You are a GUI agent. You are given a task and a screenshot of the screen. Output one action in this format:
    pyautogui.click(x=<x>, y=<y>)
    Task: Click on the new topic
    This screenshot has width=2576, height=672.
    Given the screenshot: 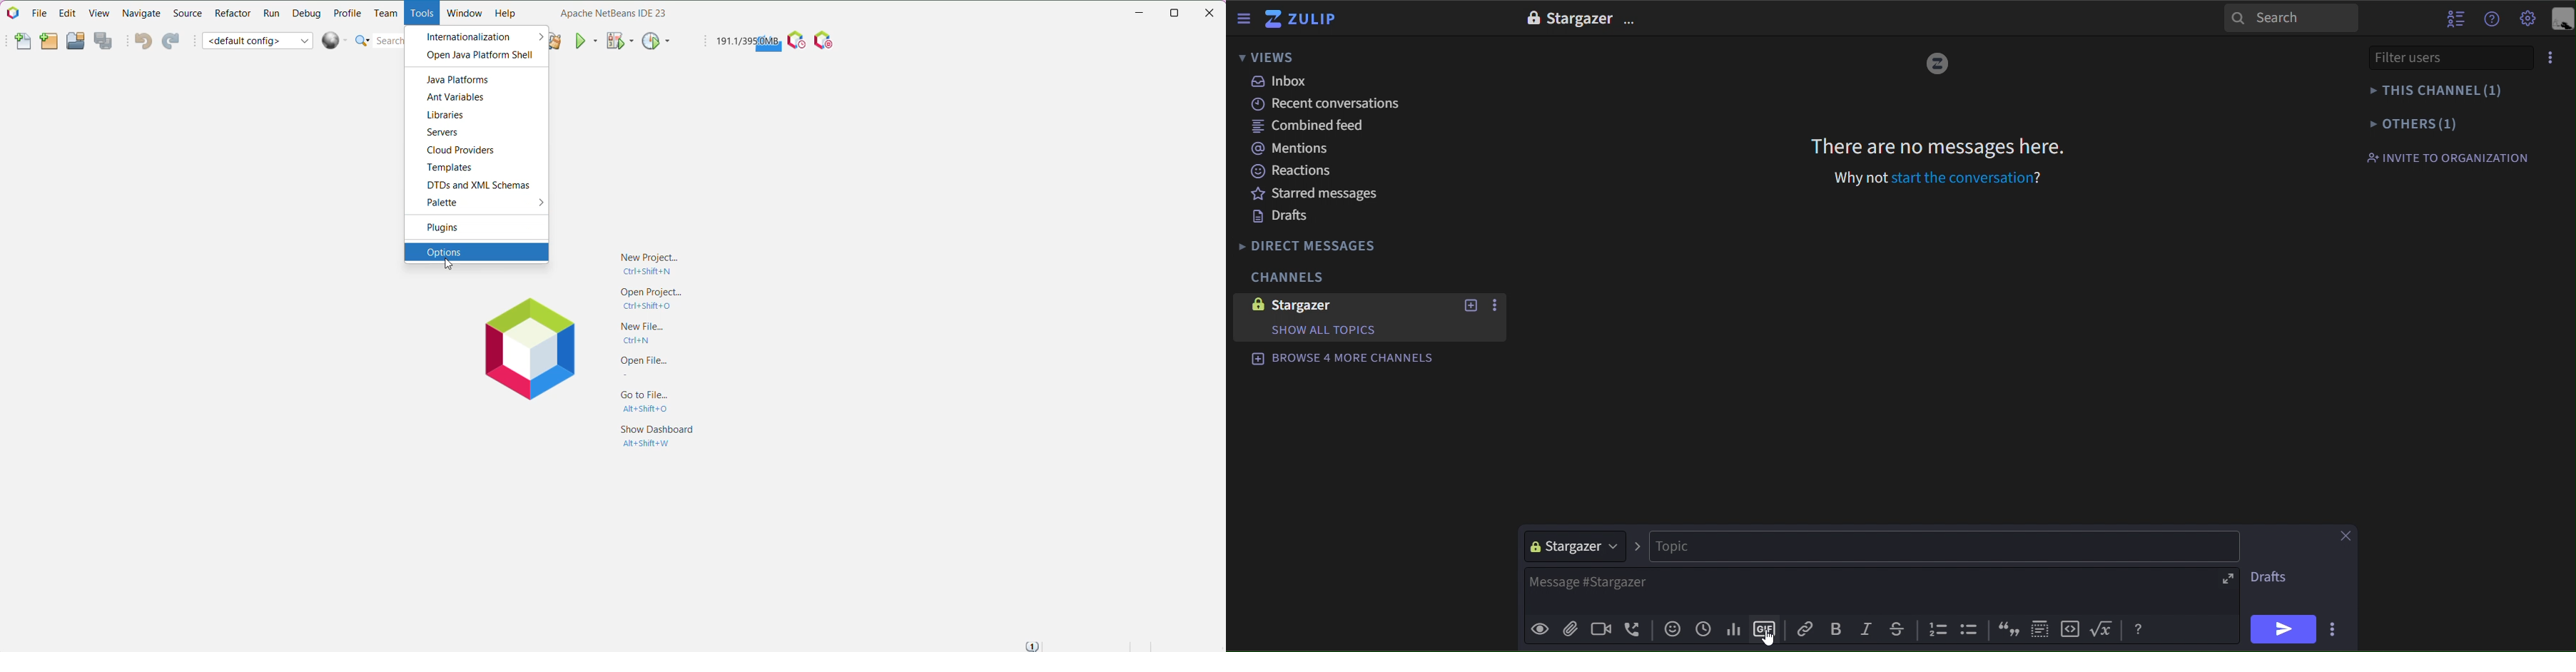 What is the action you would take?
    pyautogui.click(x=1469, y=305)
    